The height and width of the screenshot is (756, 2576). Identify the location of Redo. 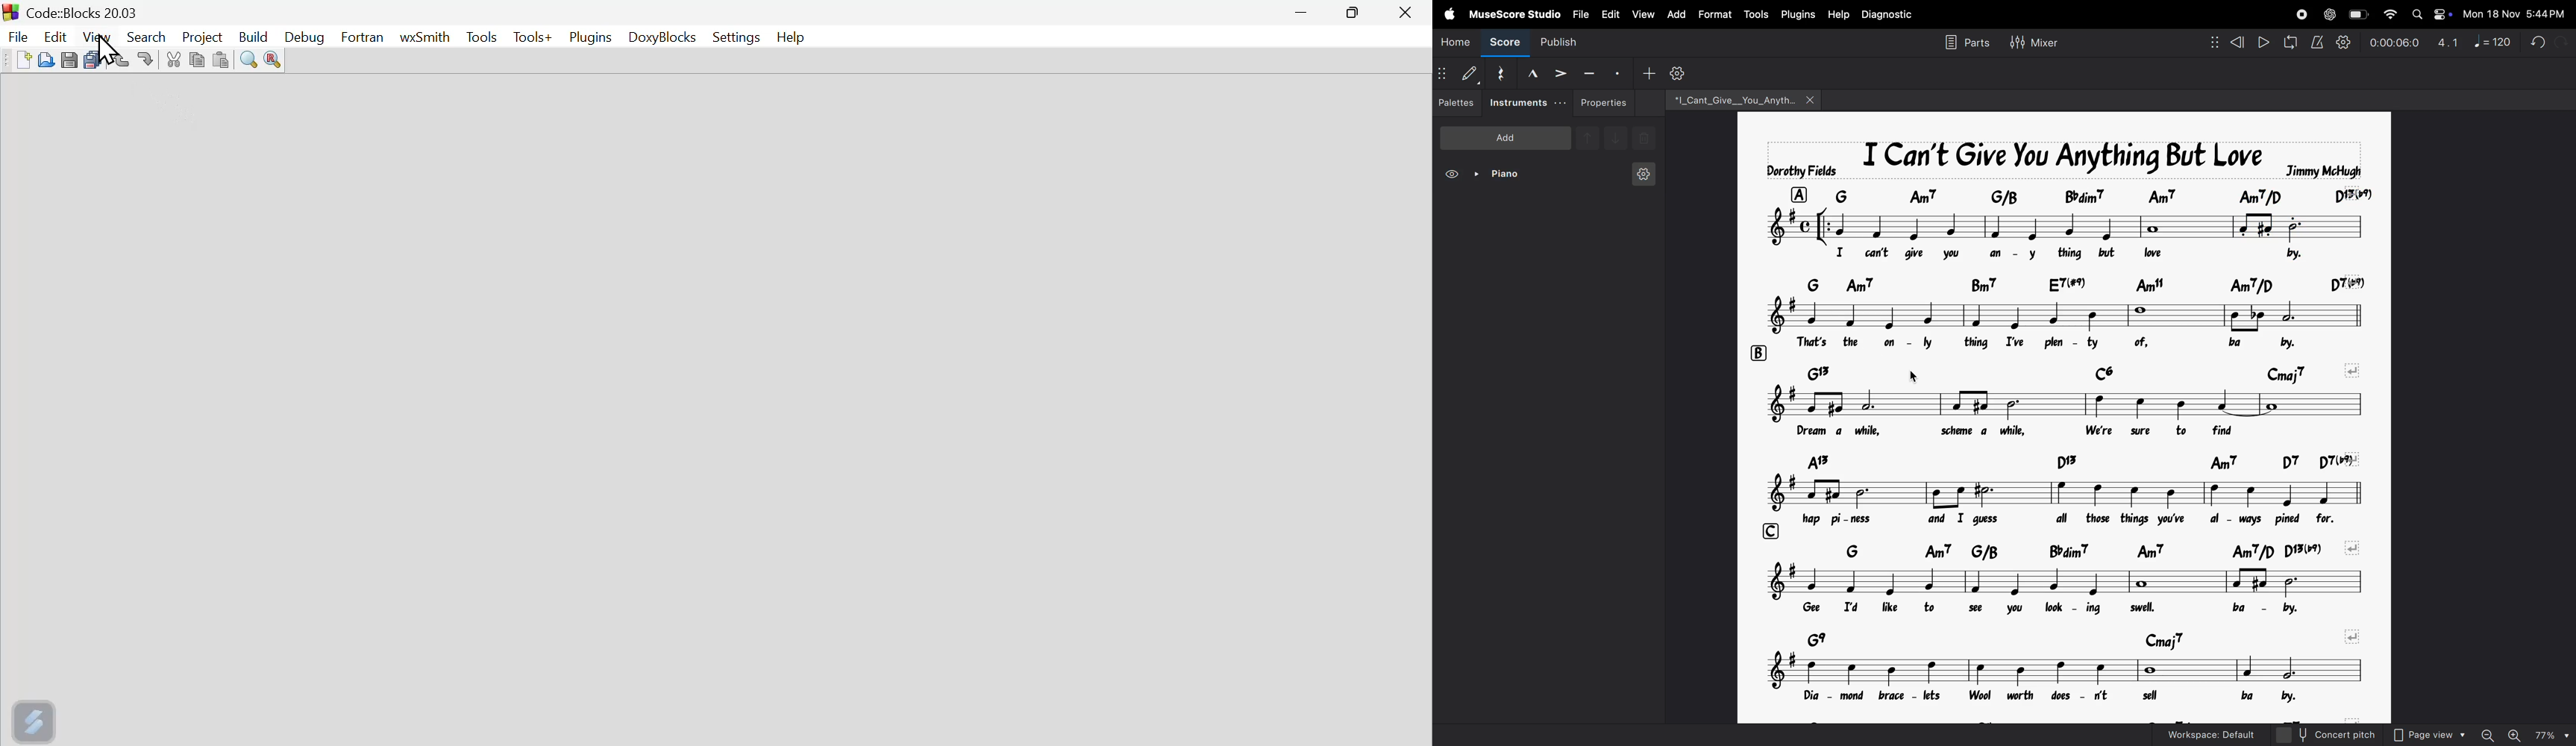
(151, 58).